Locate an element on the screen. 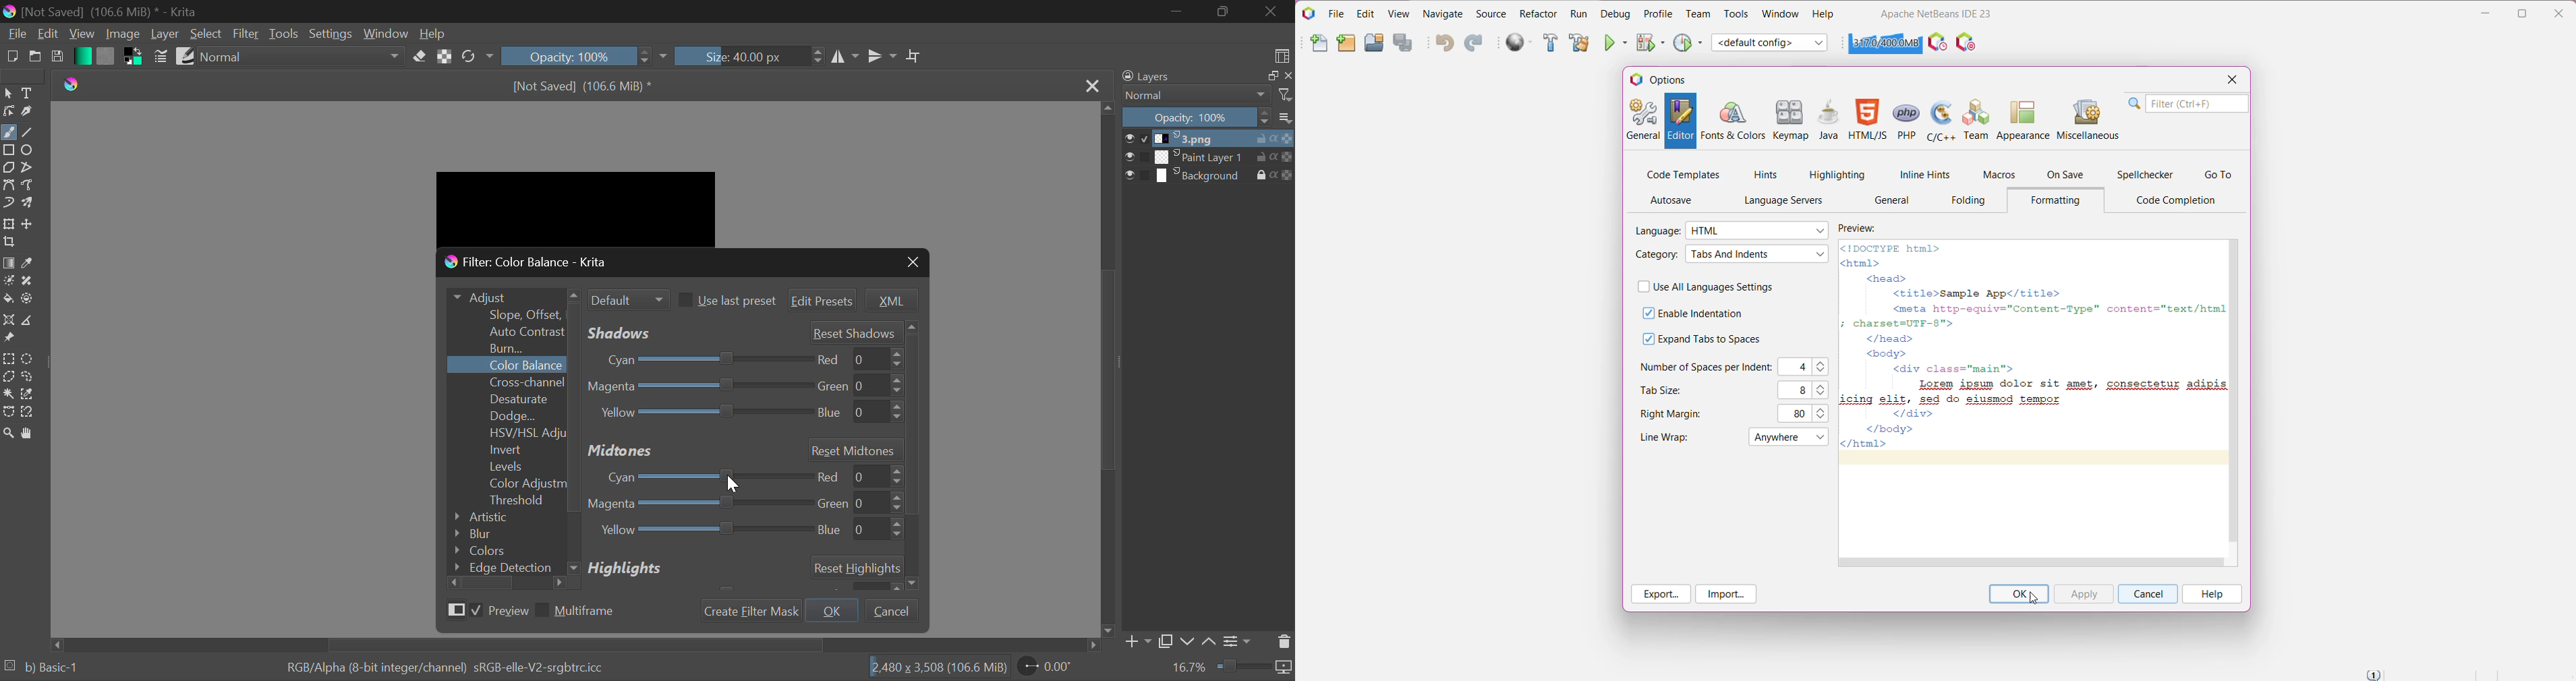 This screenshot has height=700, width=2576. Filter is located at coordinates (246, 34).